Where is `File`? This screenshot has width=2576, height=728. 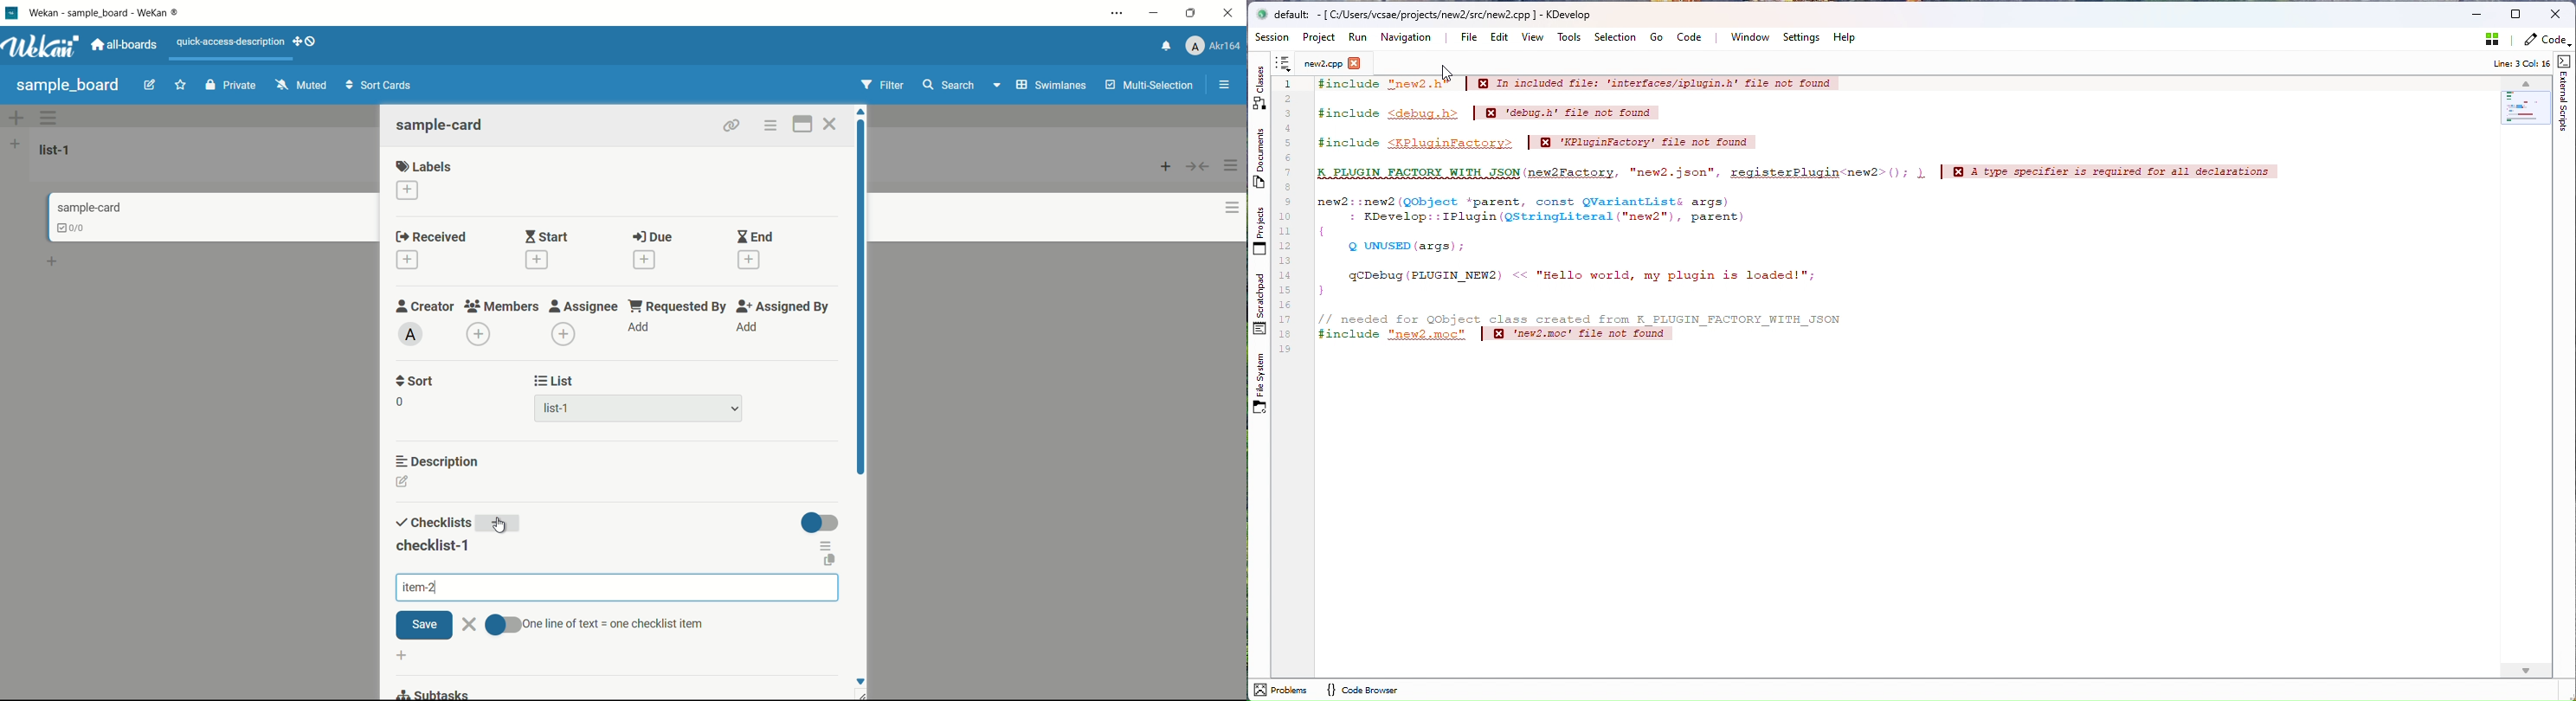
File is located at coordinates (1468, 39).